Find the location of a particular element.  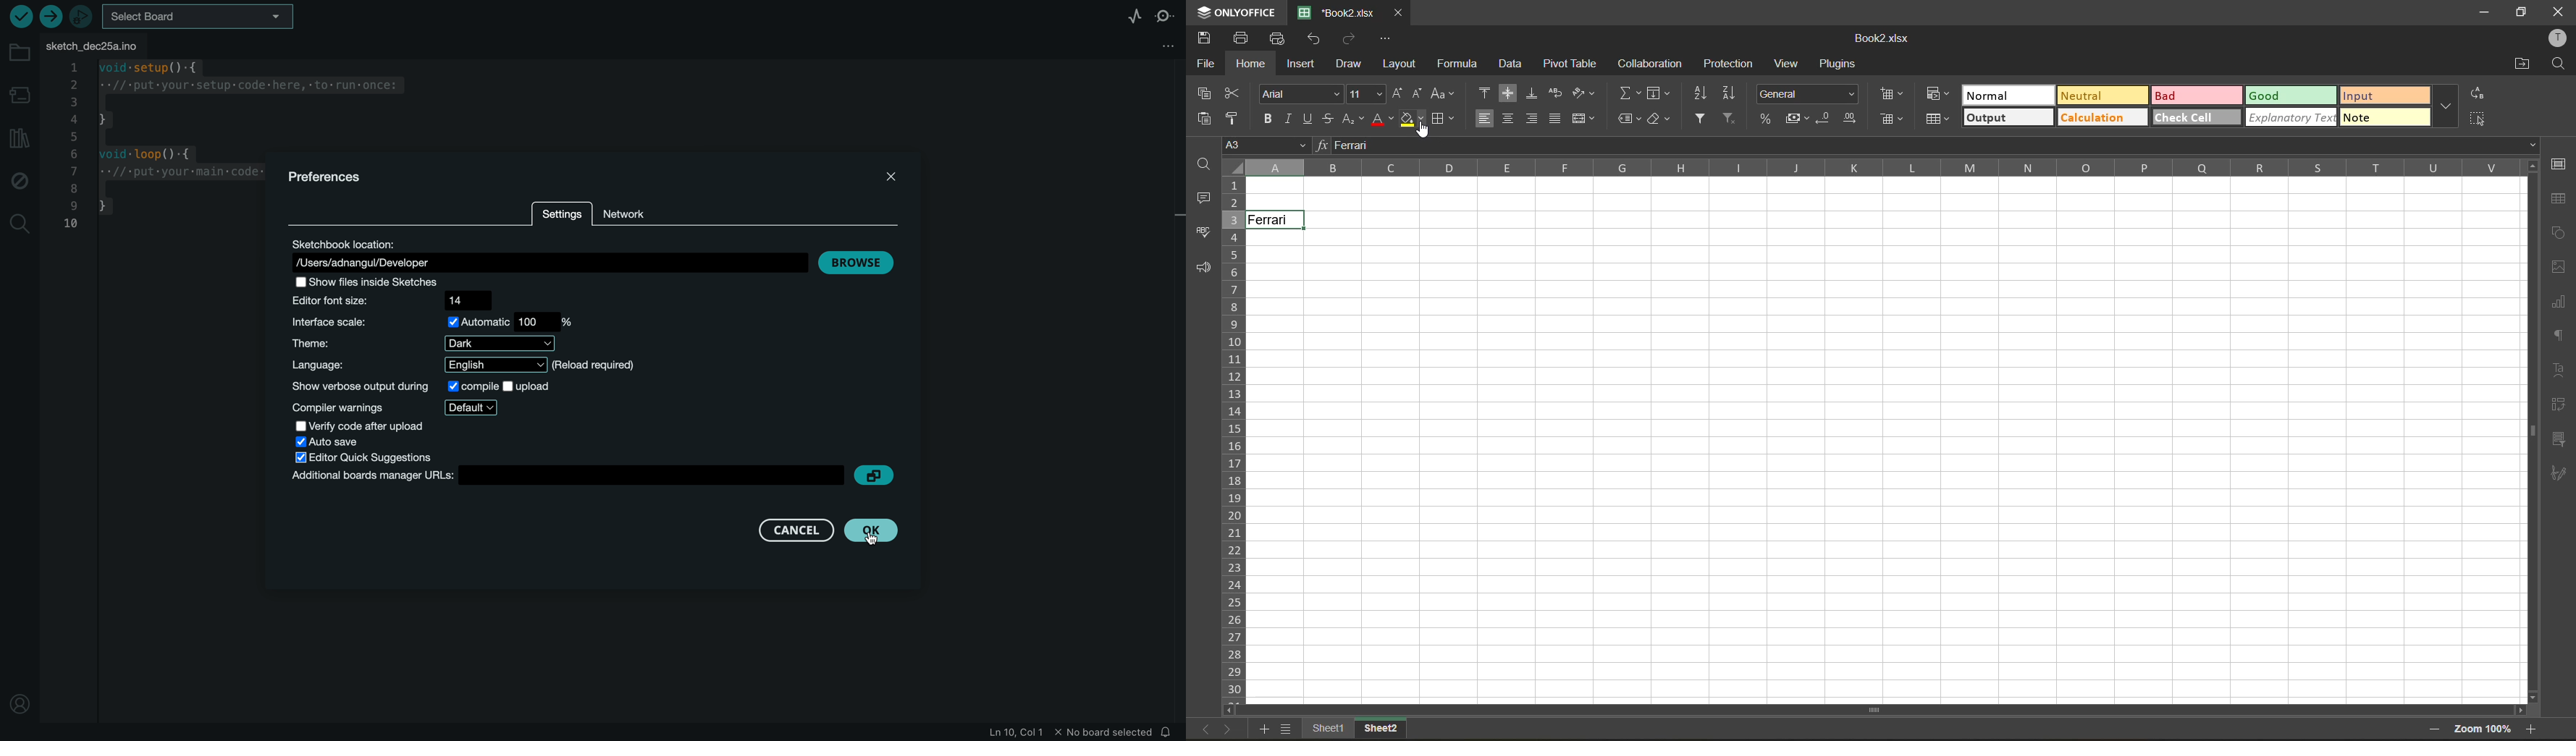

increment size is located at coordinates (1399, 94).